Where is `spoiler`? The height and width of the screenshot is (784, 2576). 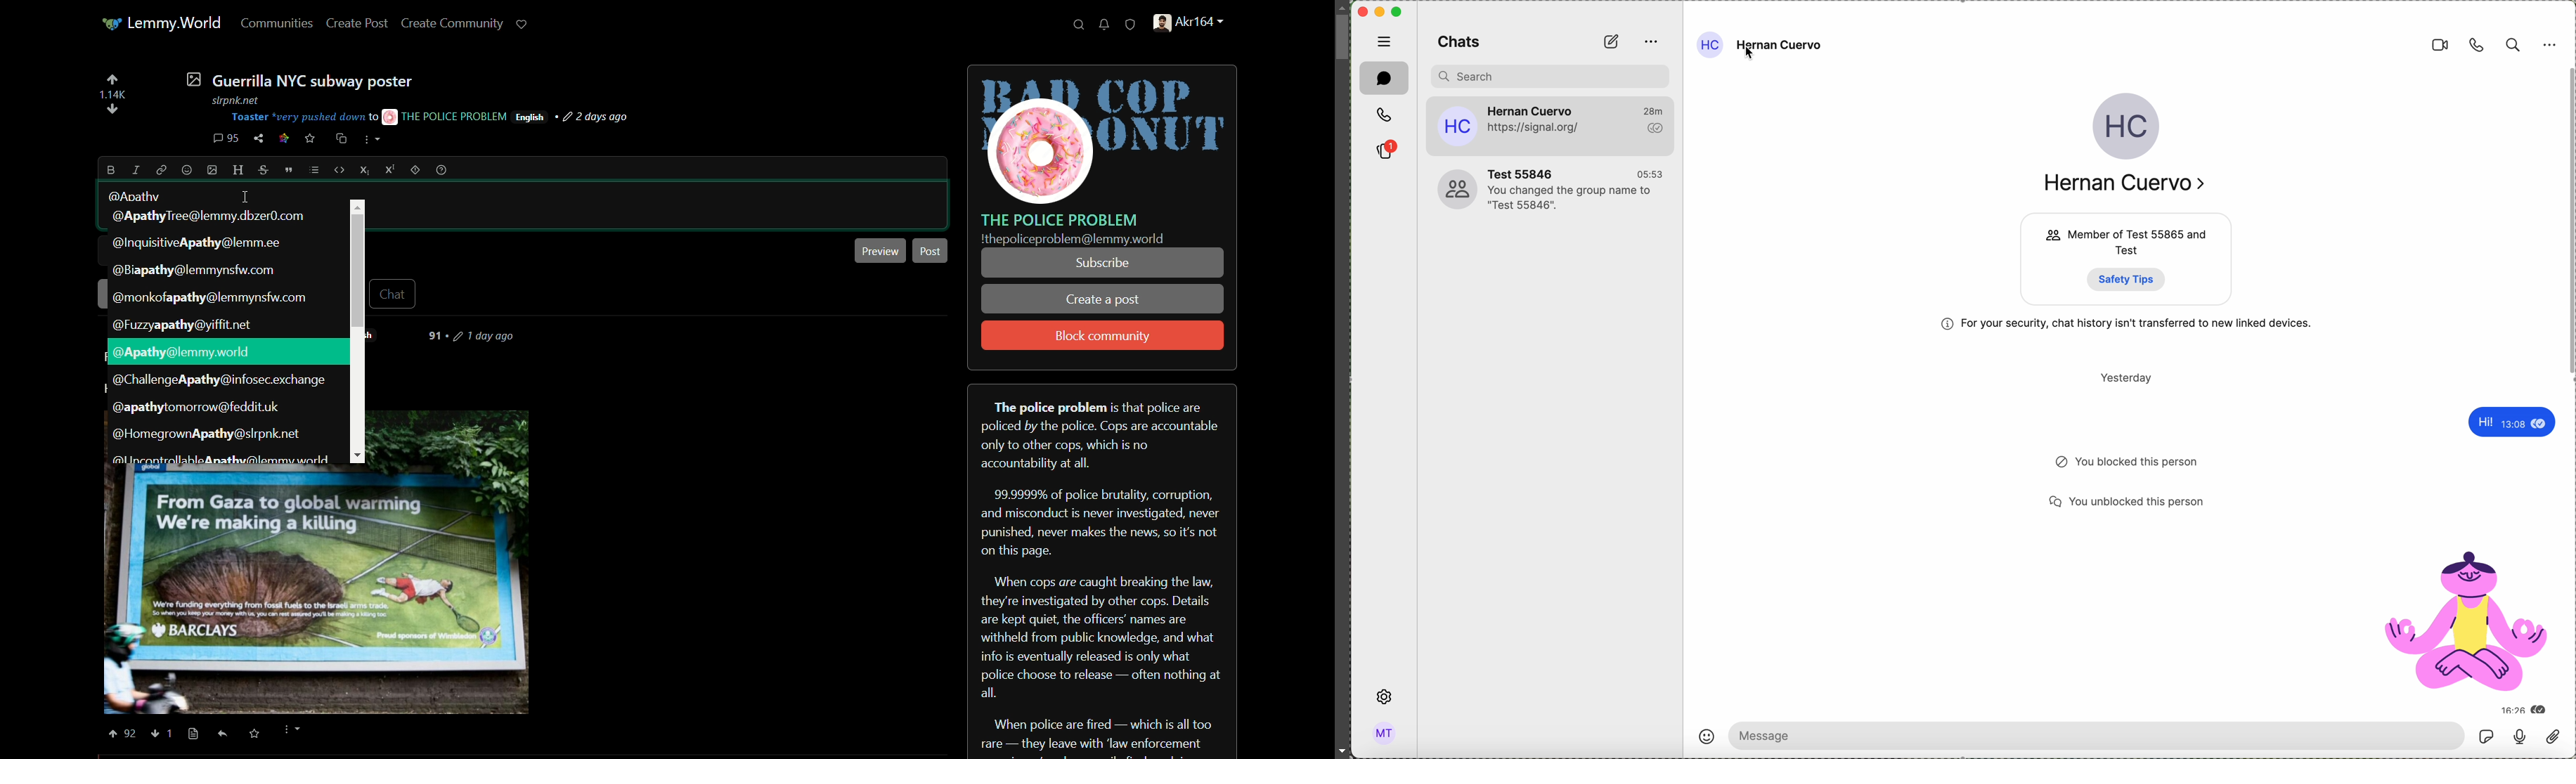 spoiler is located at coordinates (415, 169).